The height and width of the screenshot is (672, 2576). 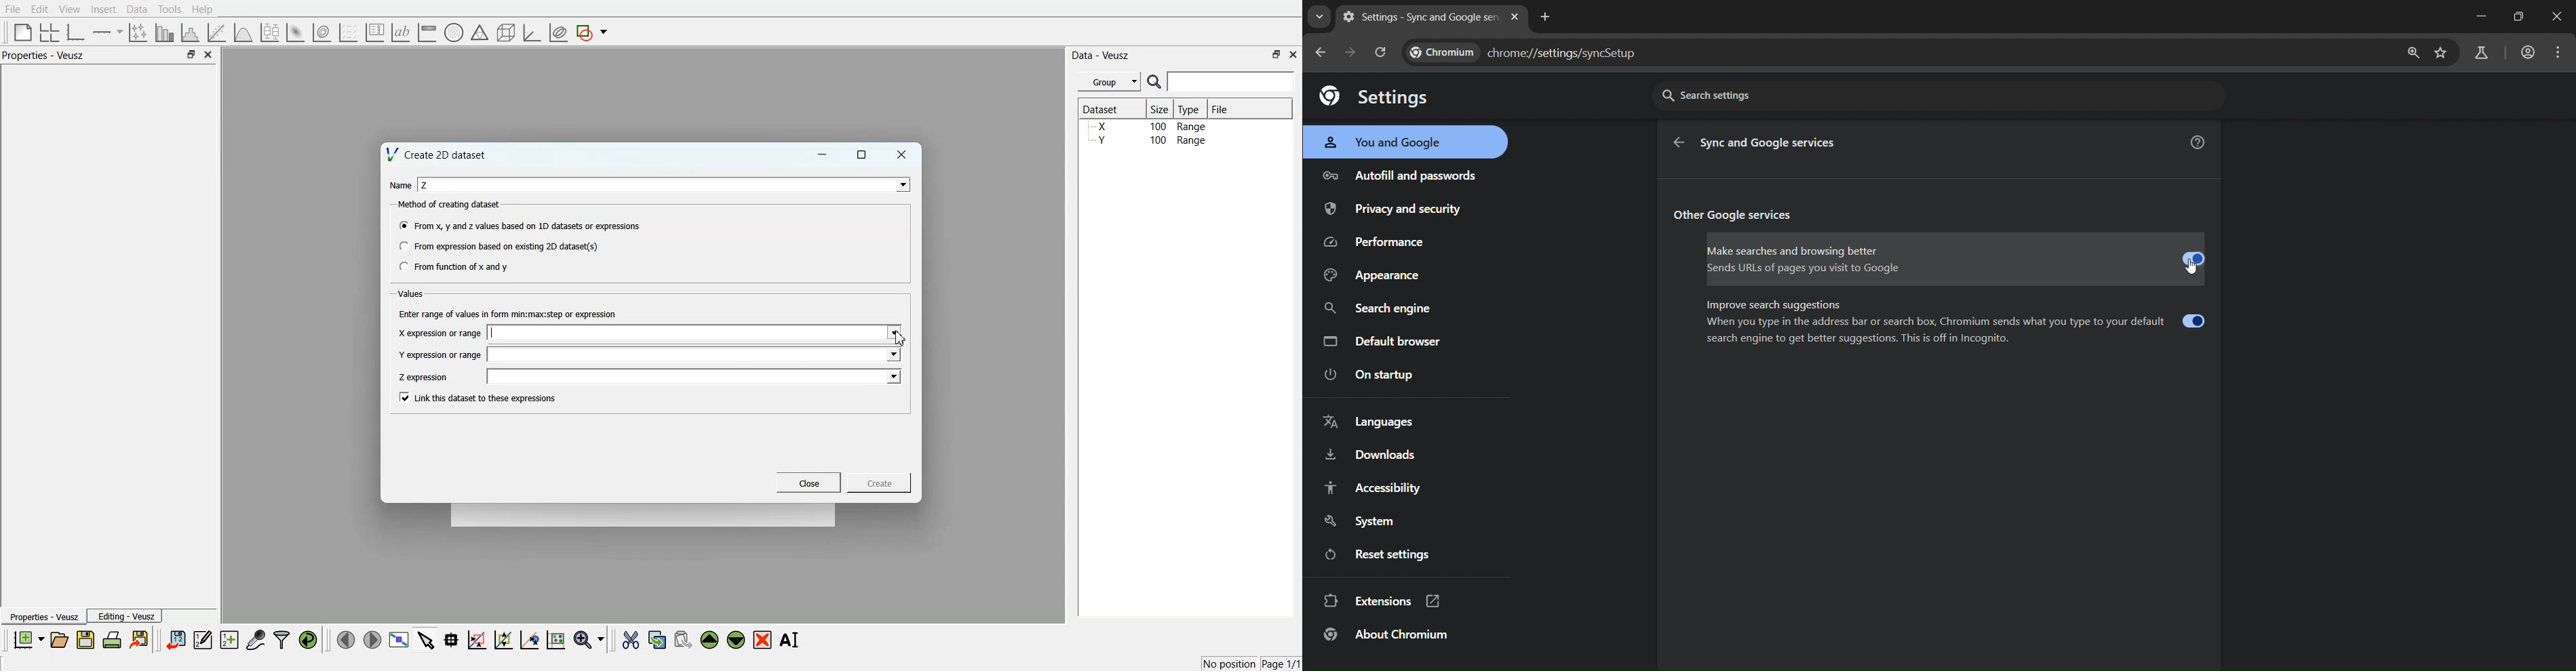 What do you see at coordinates (697, 376) in the screenshot?
I see `Enter name` at bounding box center [697, 376].